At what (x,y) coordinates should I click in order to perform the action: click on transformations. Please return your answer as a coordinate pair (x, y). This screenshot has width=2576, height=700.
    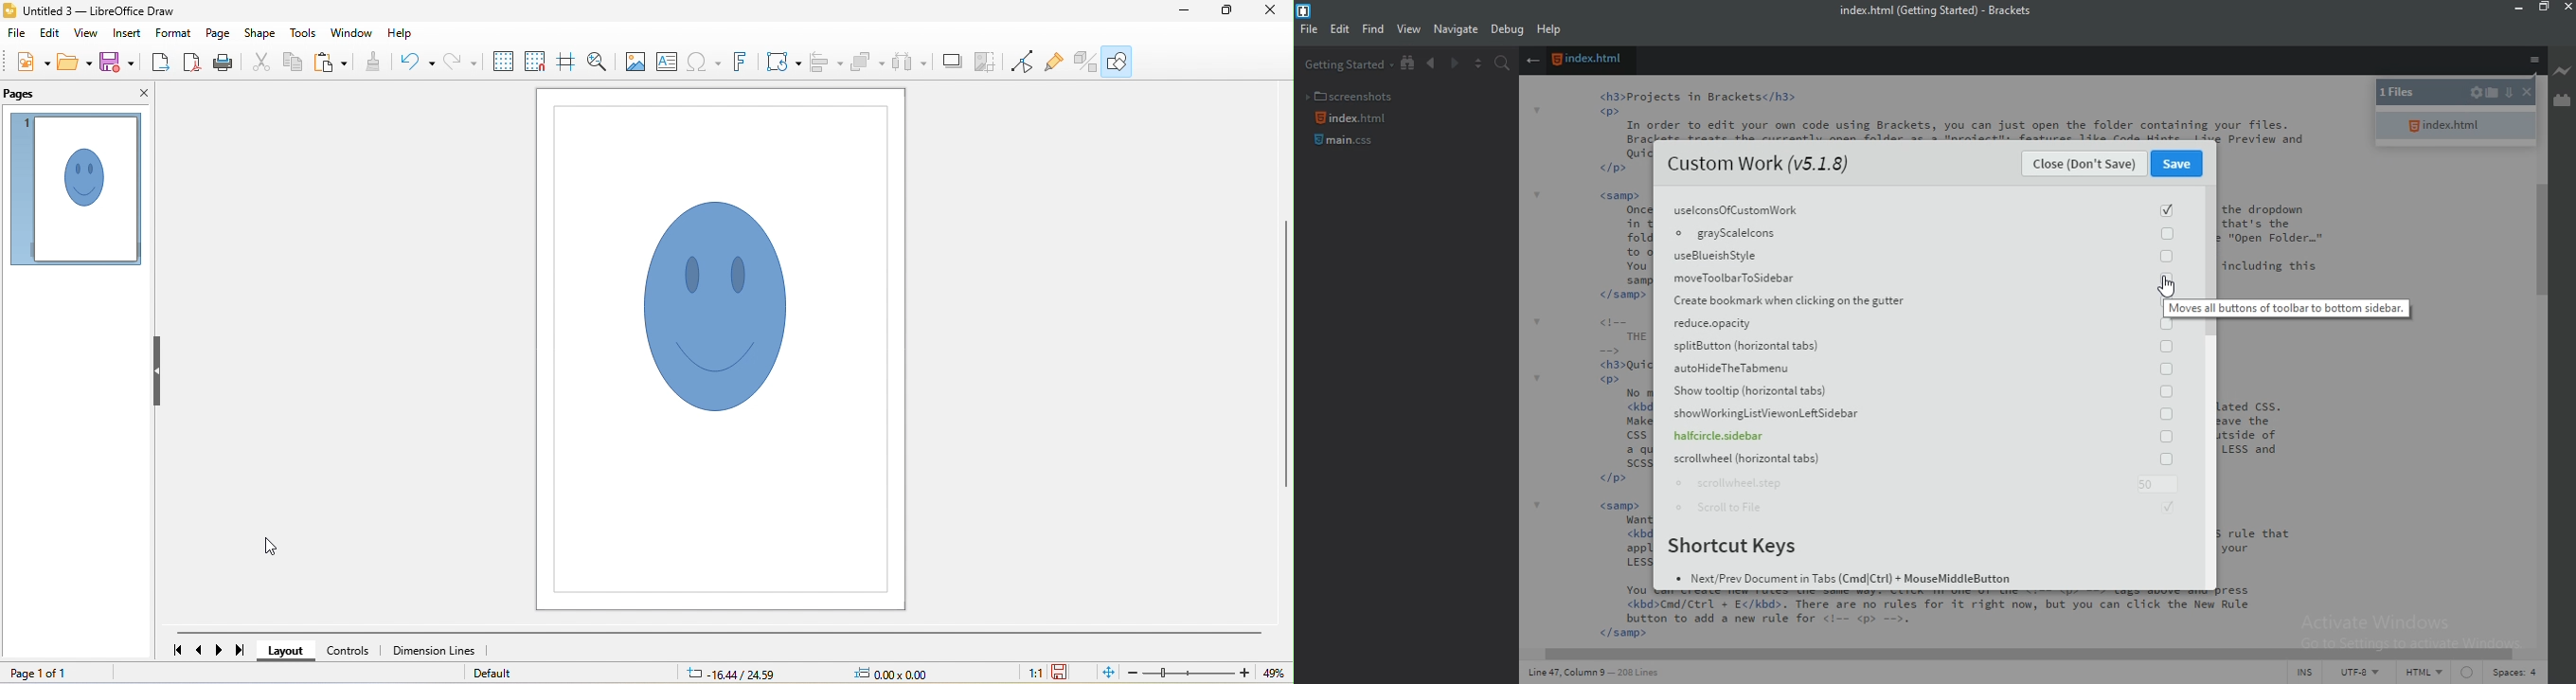
    Looking at the image, I should click on (783, 63).